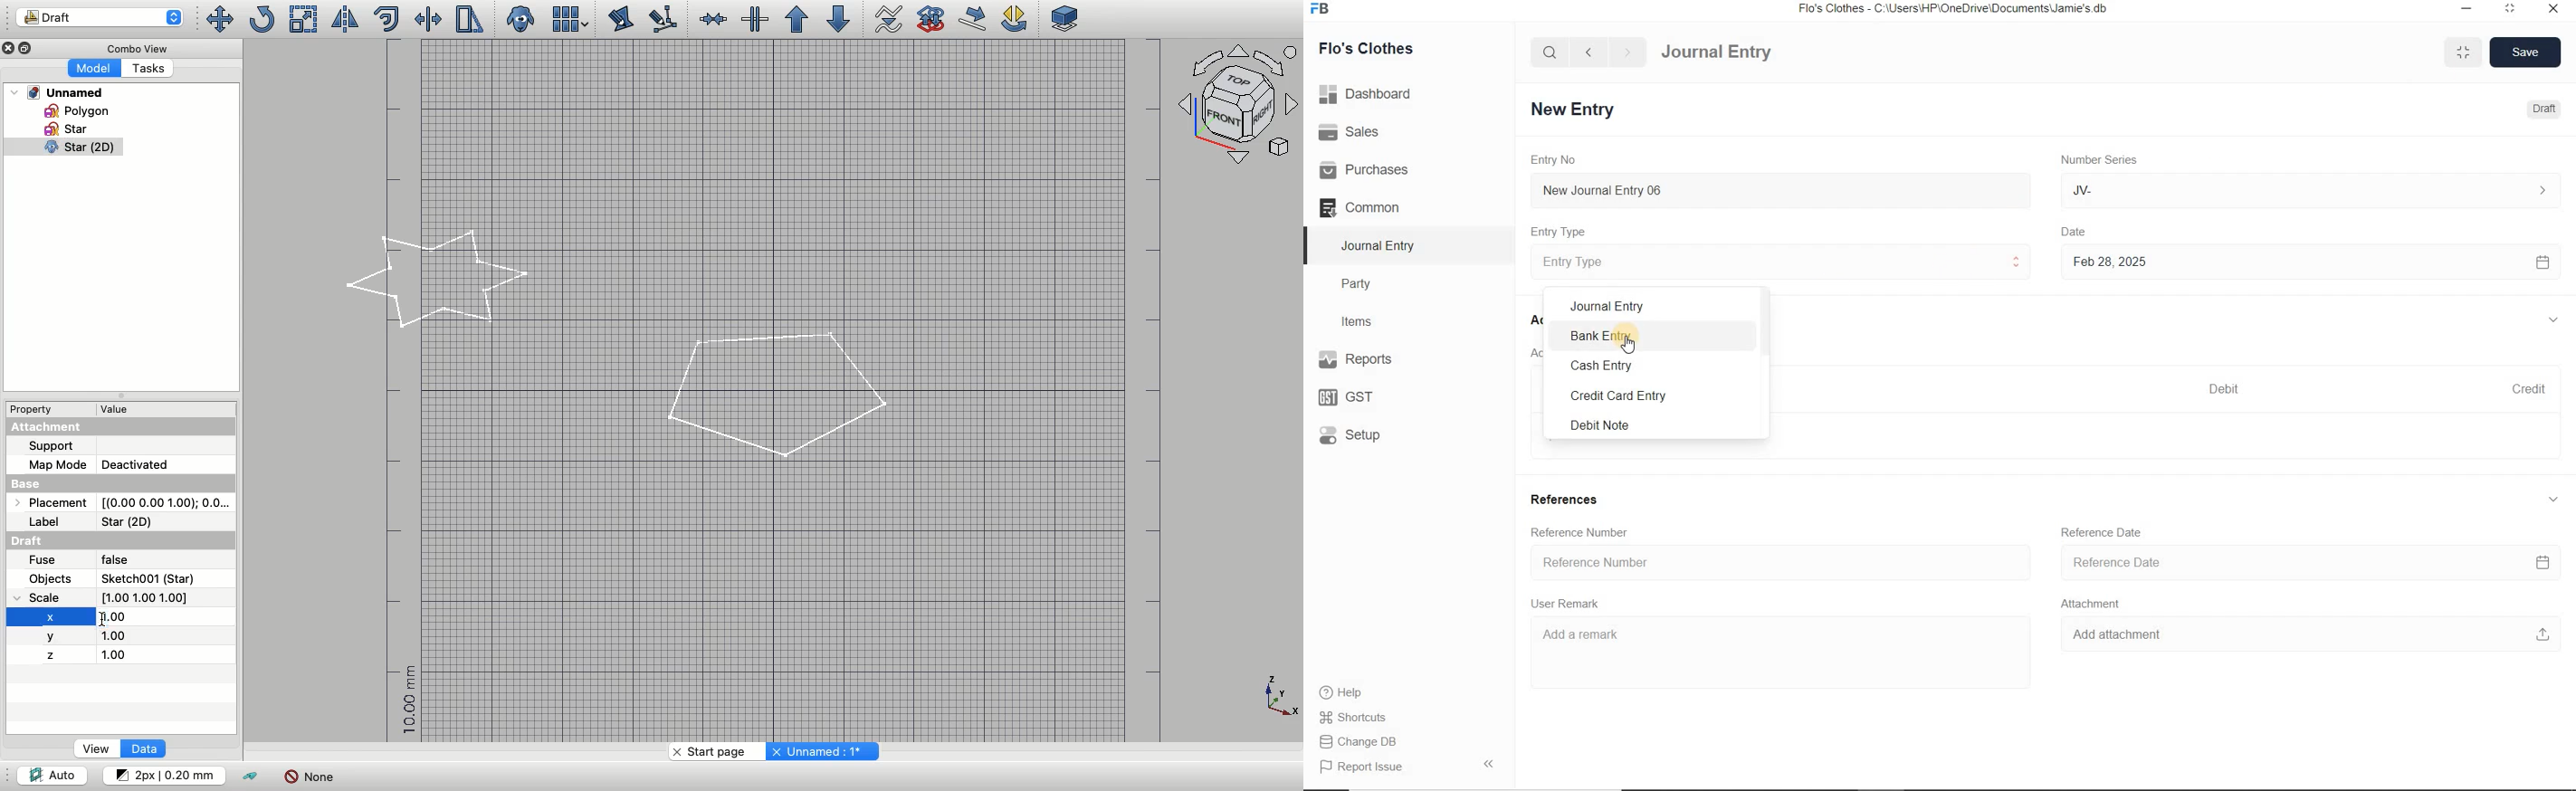 Image resolution: width=2576 pixels, height=812 pixels. Describe the element at coordinates (1556, 160) in the screenshot. I see `Entry No` at that location.